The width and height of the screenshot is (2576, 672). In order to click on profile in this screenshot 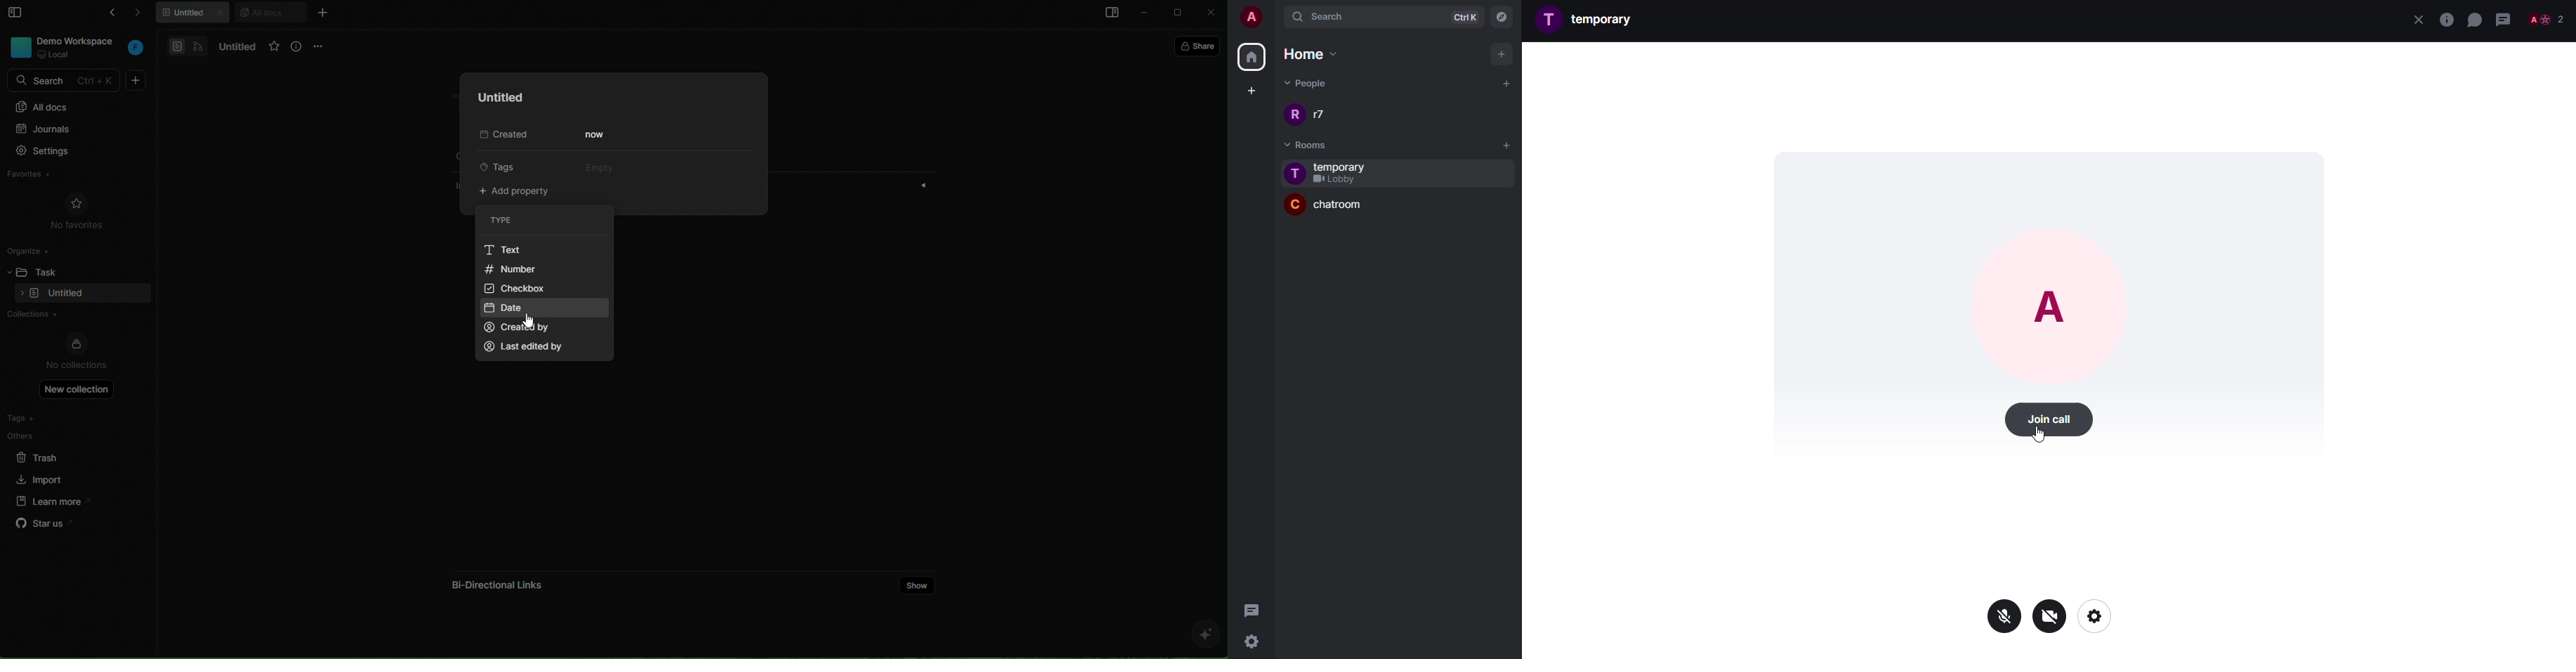, I will do `click(1550, 18)`.